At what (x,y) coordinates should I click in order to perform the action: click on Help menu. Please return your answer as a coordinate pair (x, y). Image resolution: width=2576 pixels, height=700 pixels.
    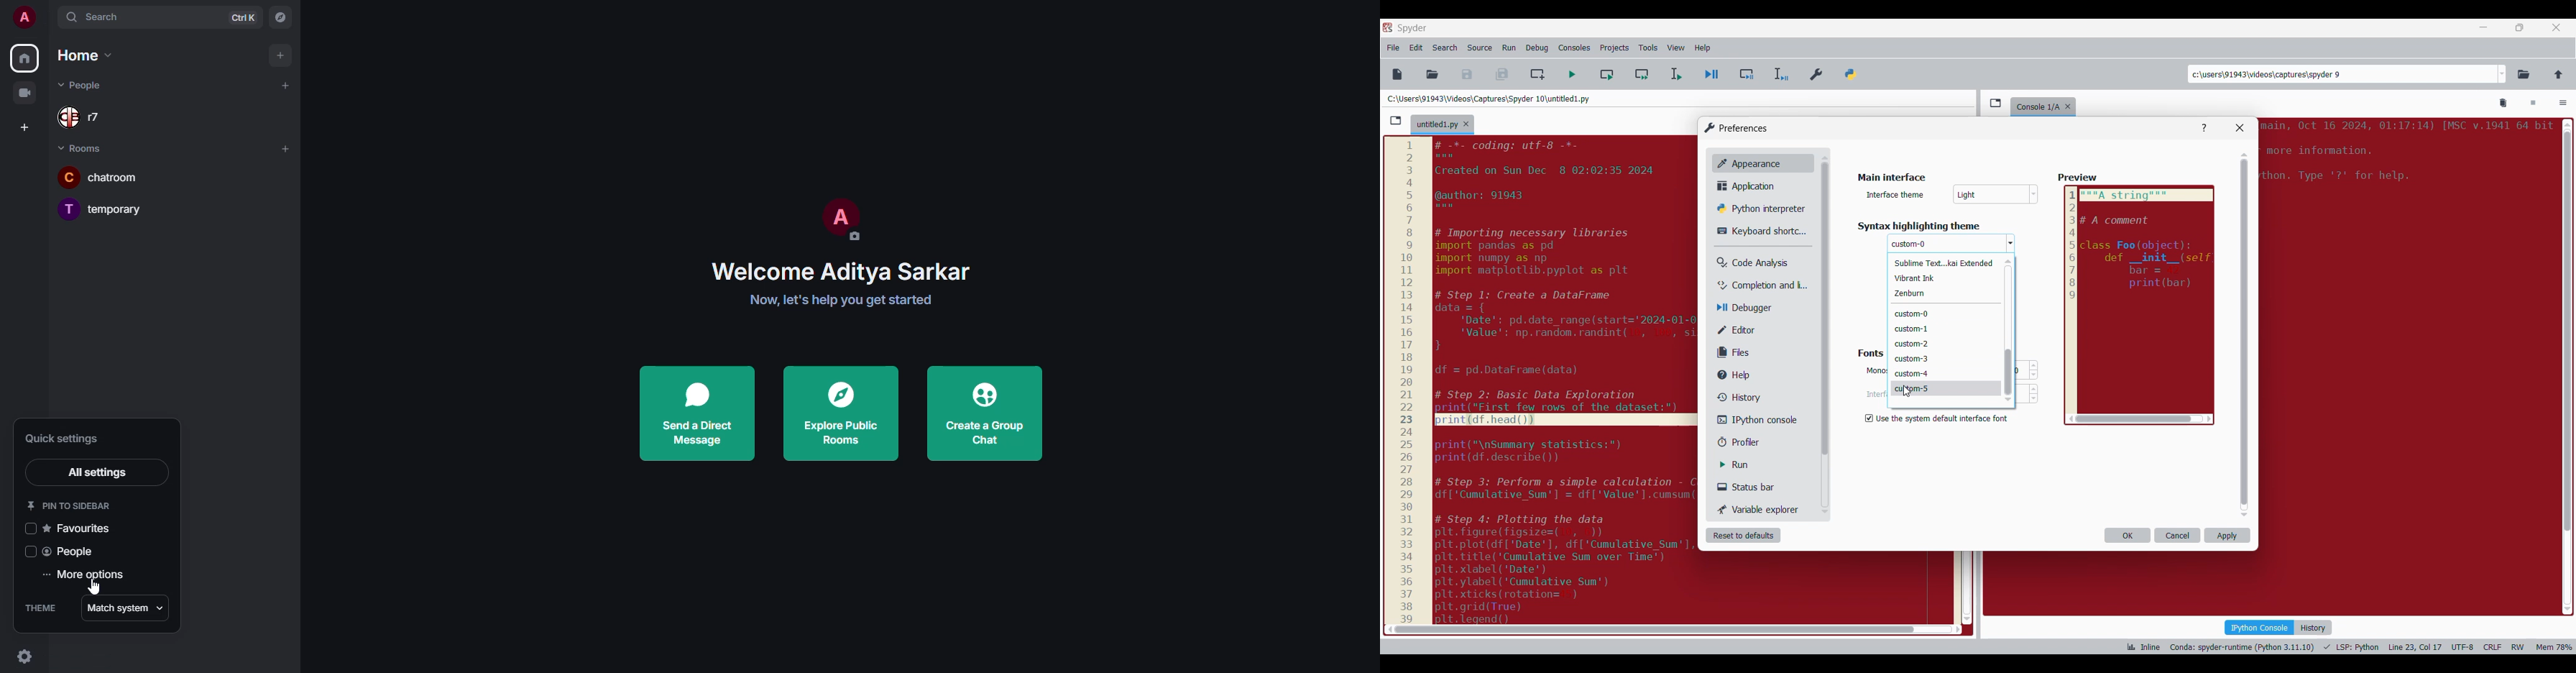
    Looking at the image, I should click on (1702, 48).